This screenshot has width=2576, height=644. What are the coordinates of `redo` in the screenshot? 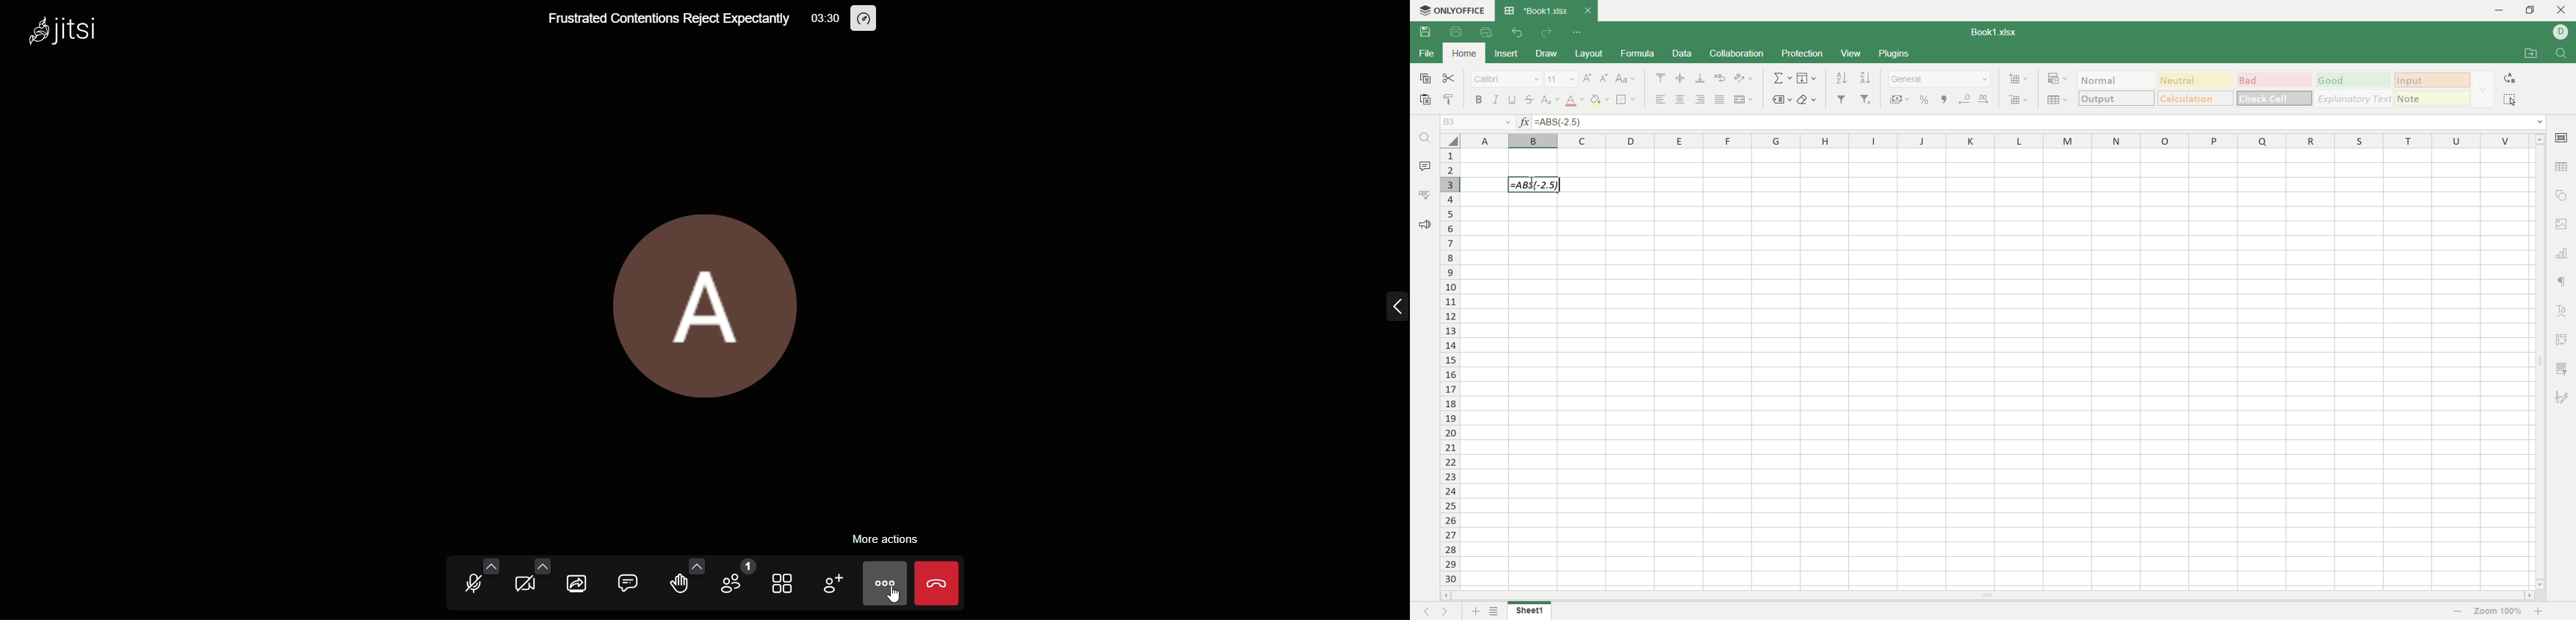 It's located at (1547, 32).